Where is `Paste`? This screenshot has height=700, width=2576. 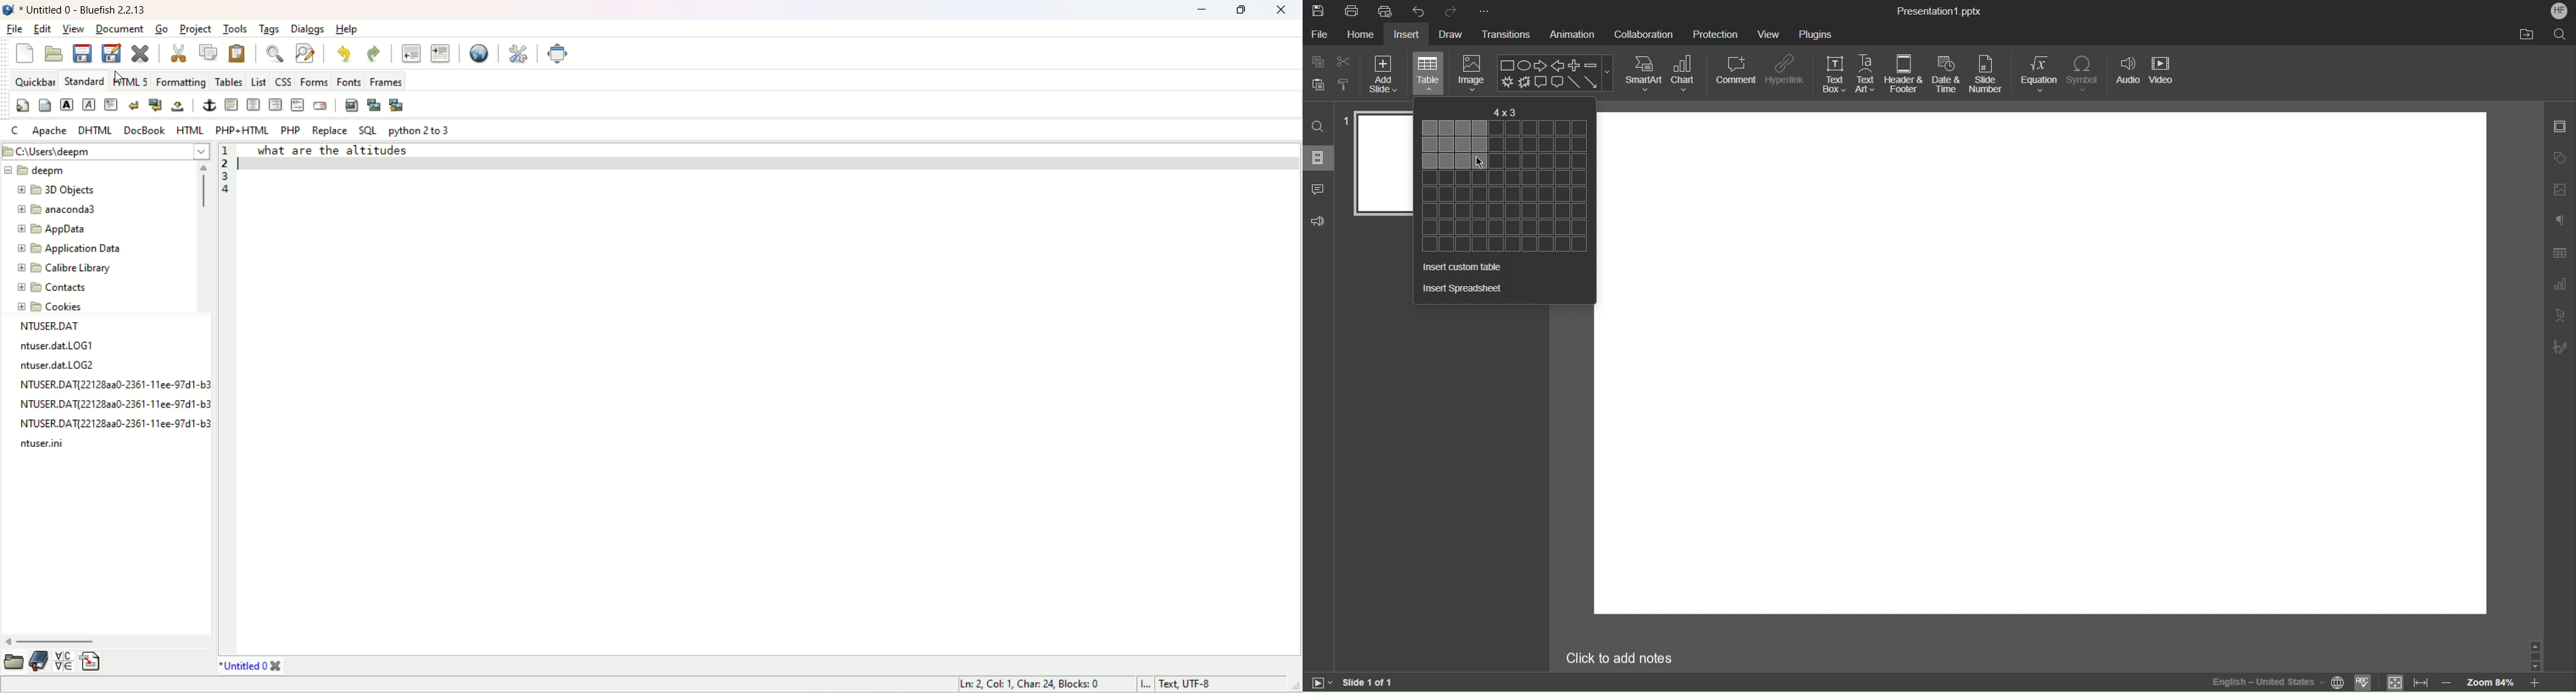
Paste is located at coordinates (1316, 86).